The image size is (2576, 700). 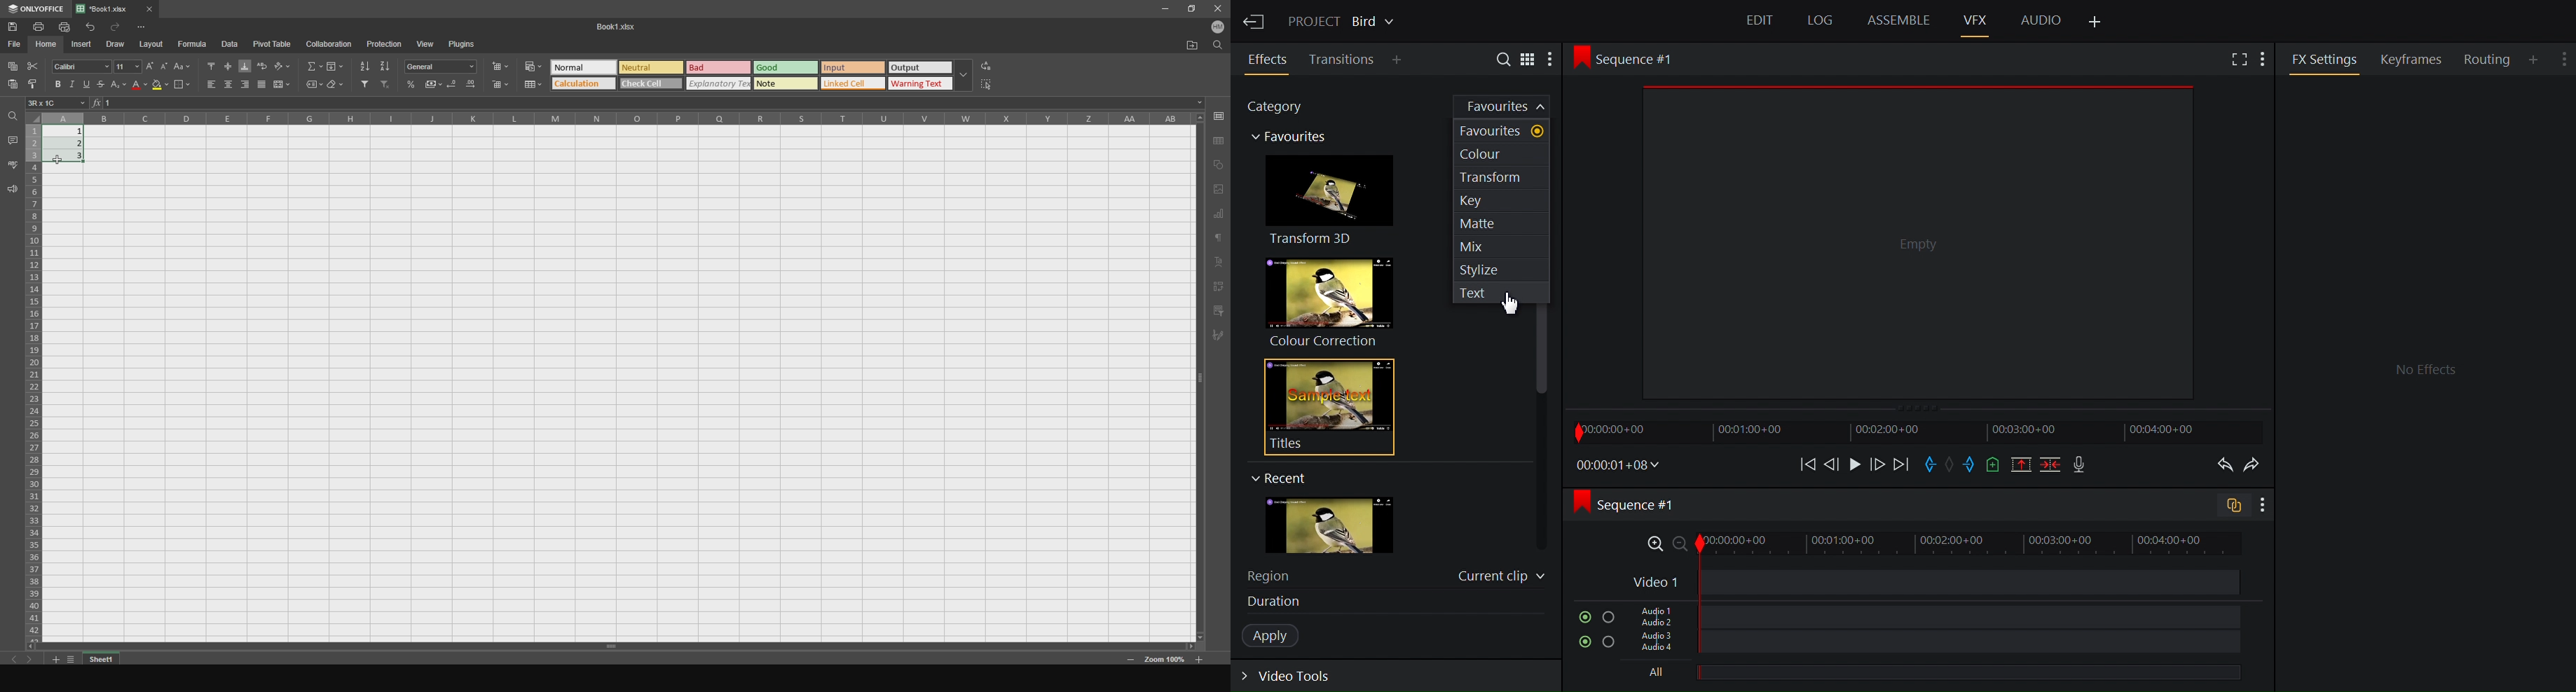 What do you see at coordinates (470, 86) in the screenshot?
I see `` at bounding box center [470, 86].